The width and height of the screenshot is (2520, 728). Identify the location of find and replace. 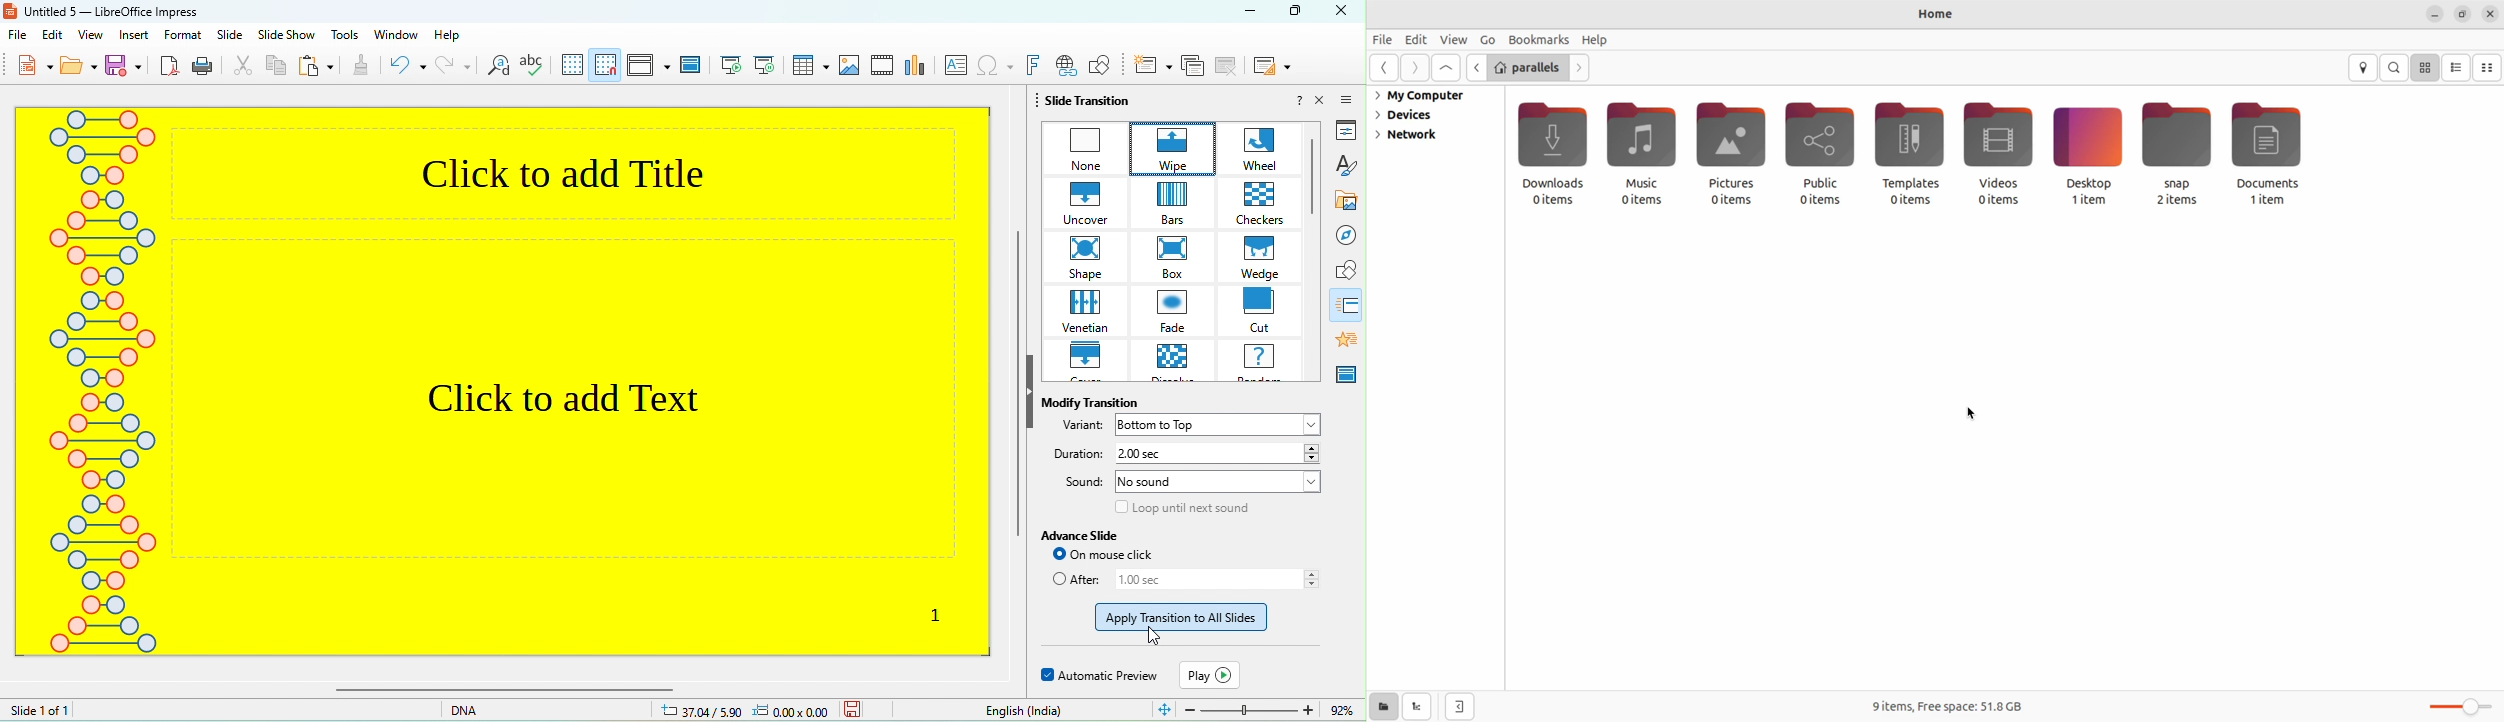
(498, 68).